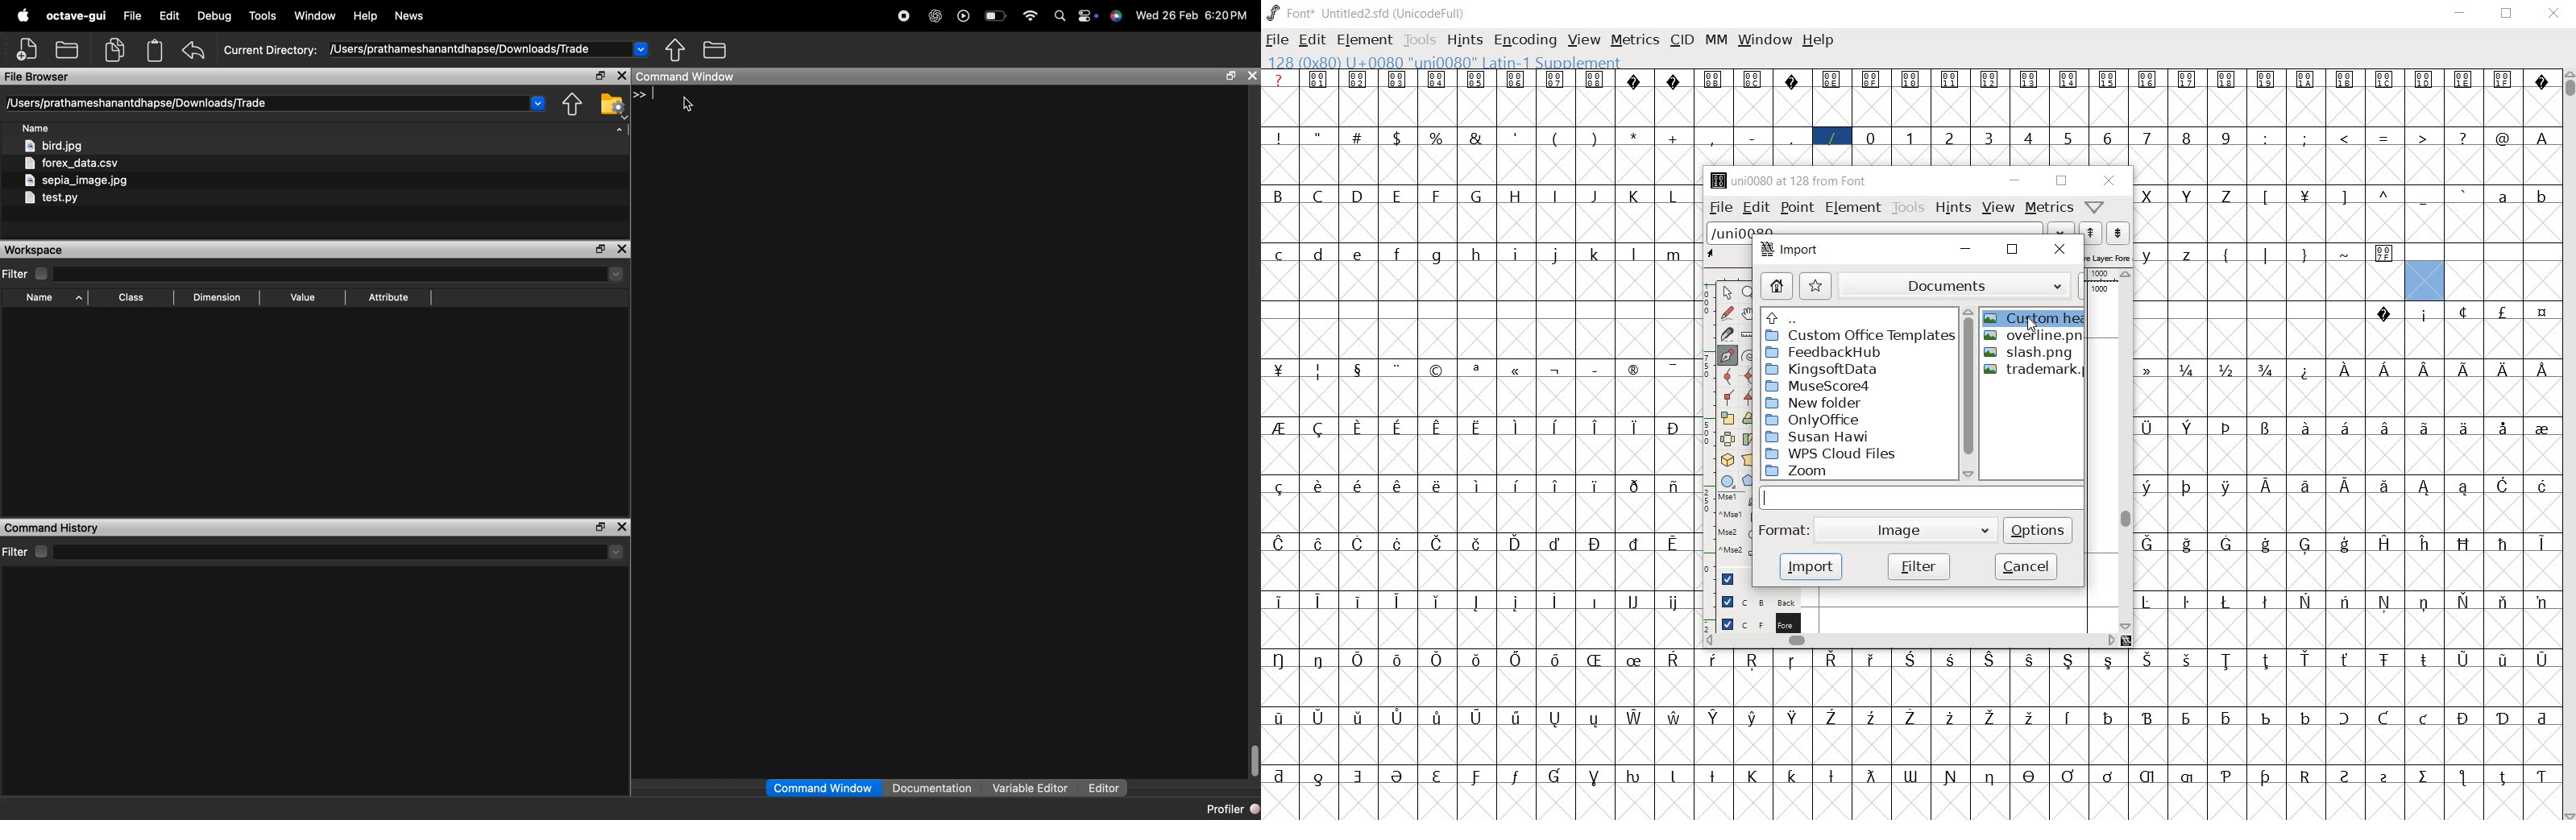  I want to click on glyph, so click(2424, 719).